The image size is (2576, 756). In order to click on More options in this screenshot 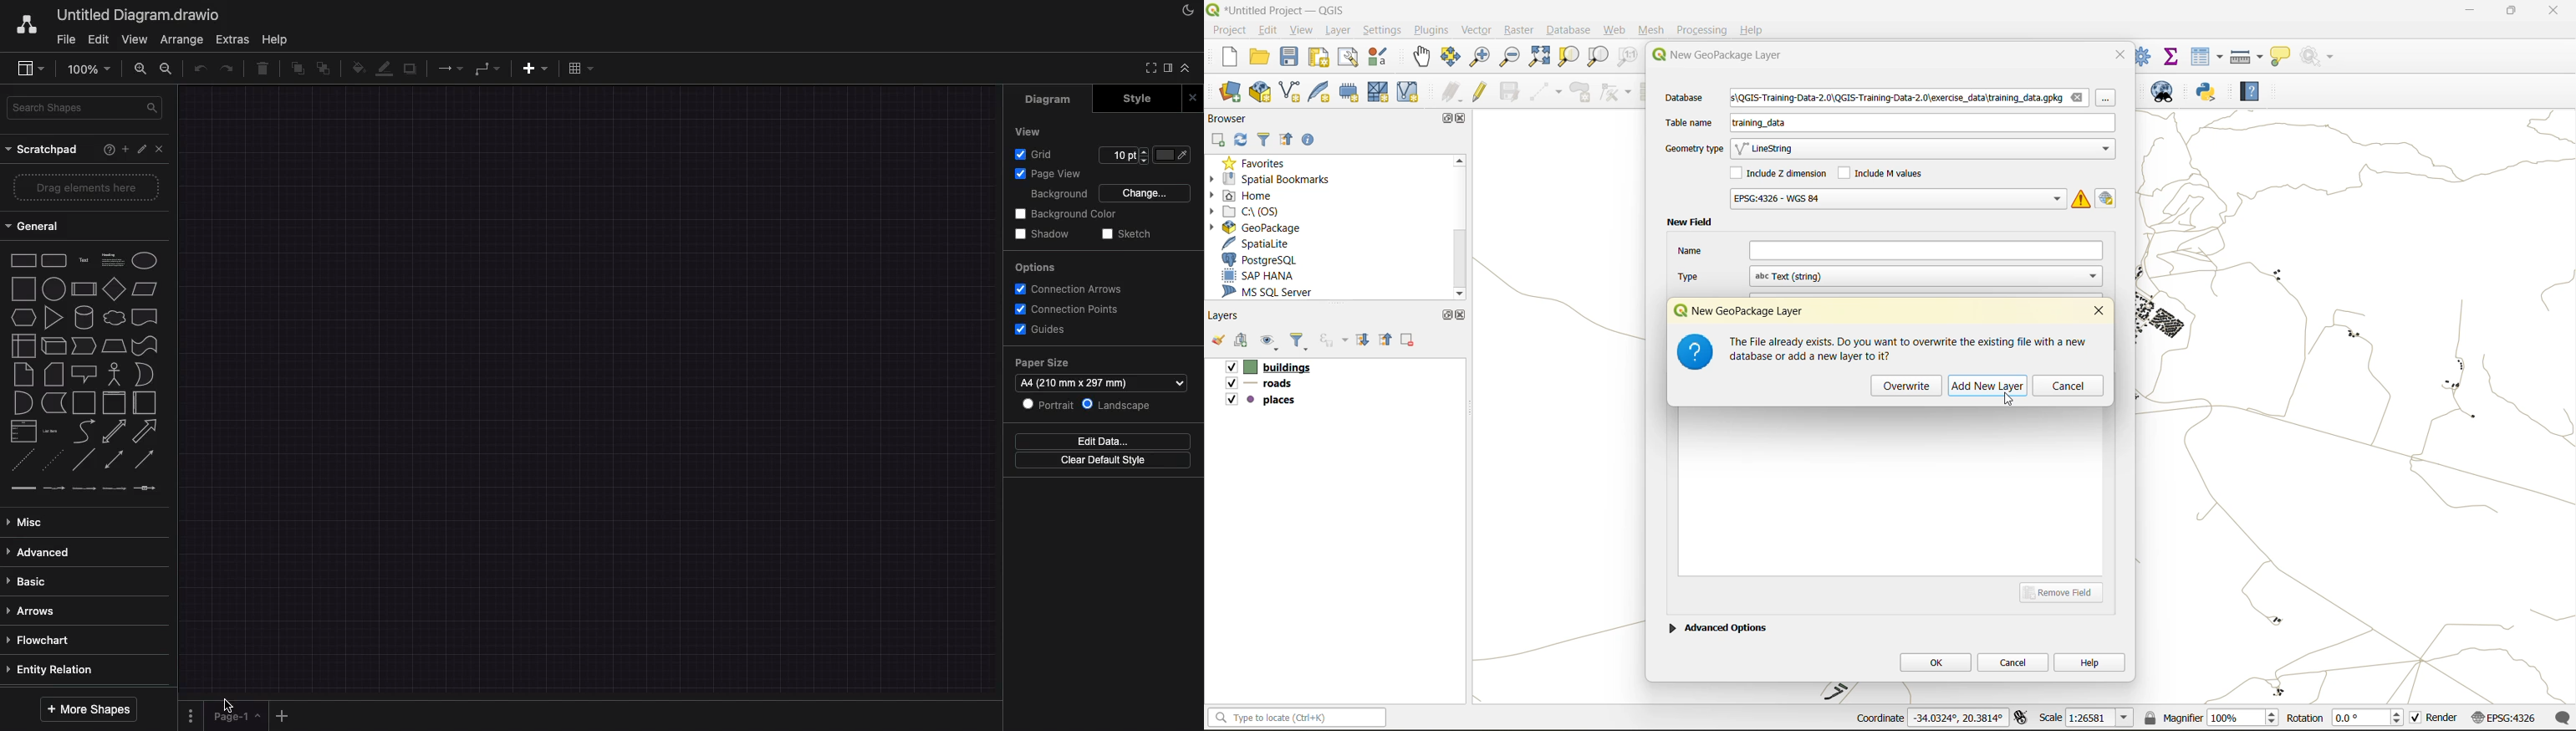, I will do `click(2111, 102)`.